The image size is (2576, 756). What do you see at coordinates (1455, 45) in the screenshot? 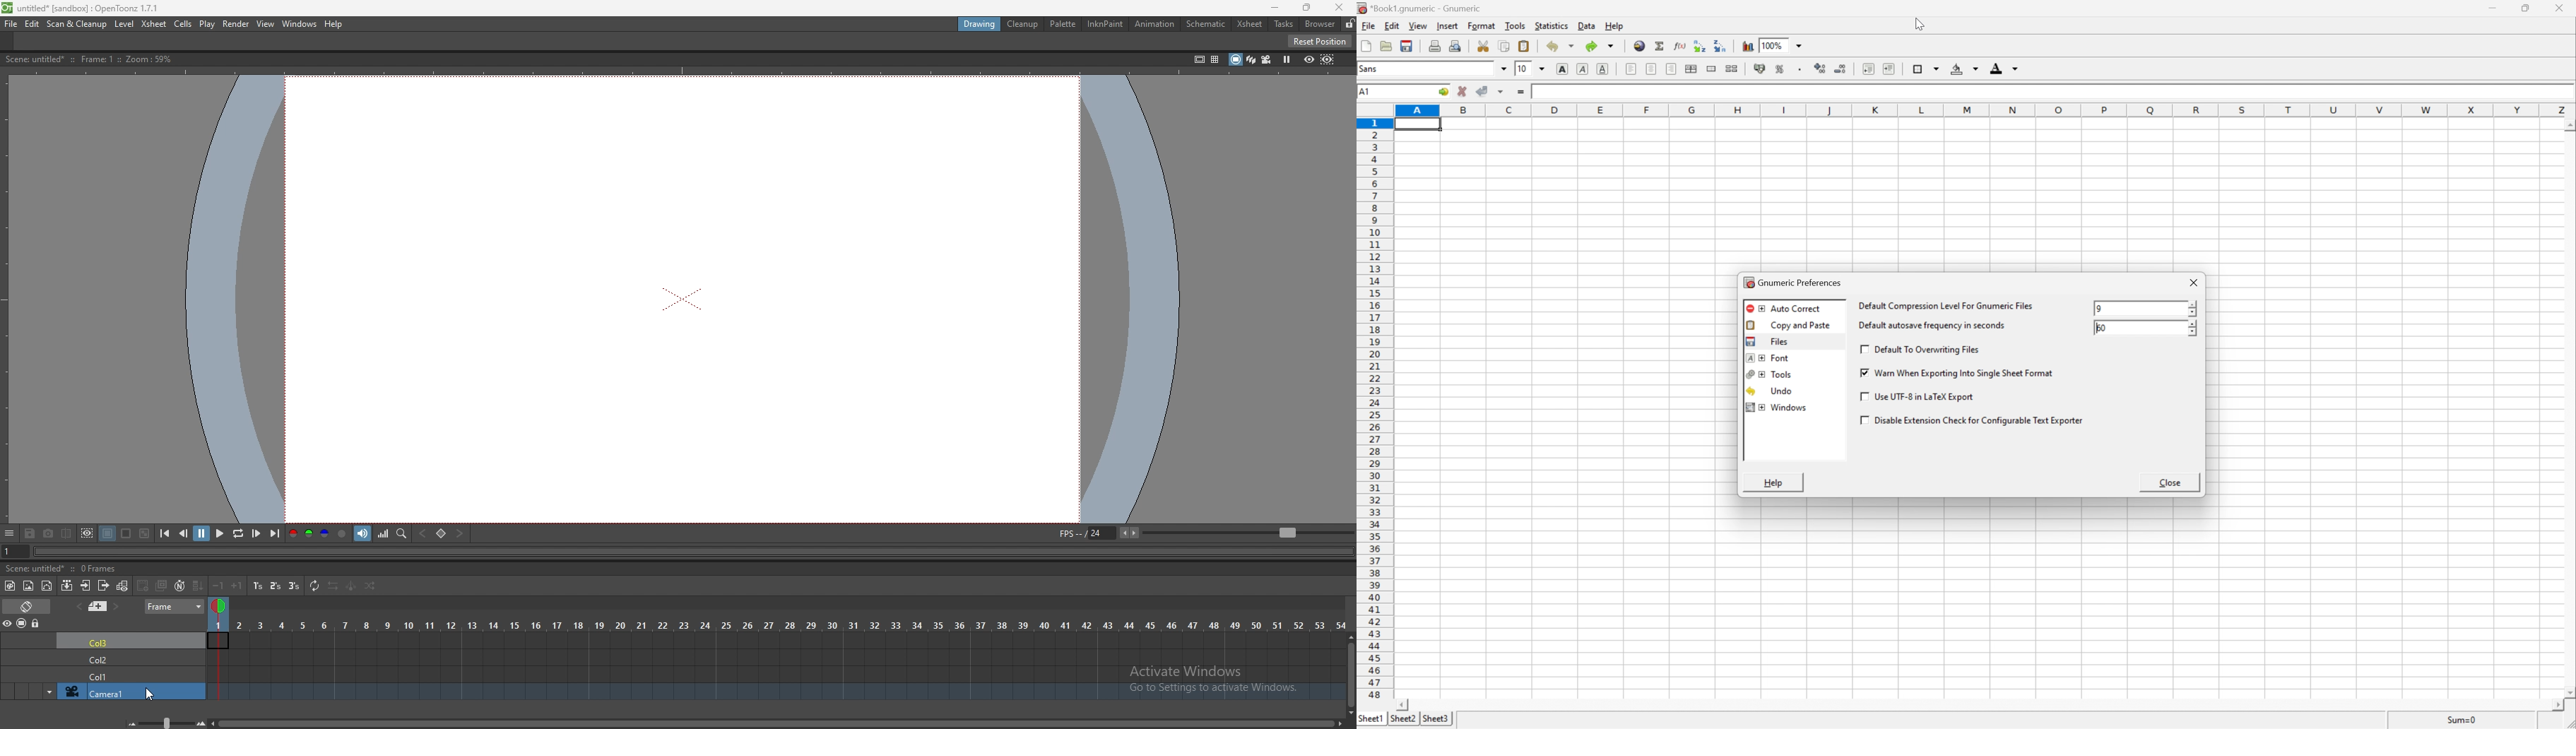
I see `print preview` at bounding box center [1455, 45].